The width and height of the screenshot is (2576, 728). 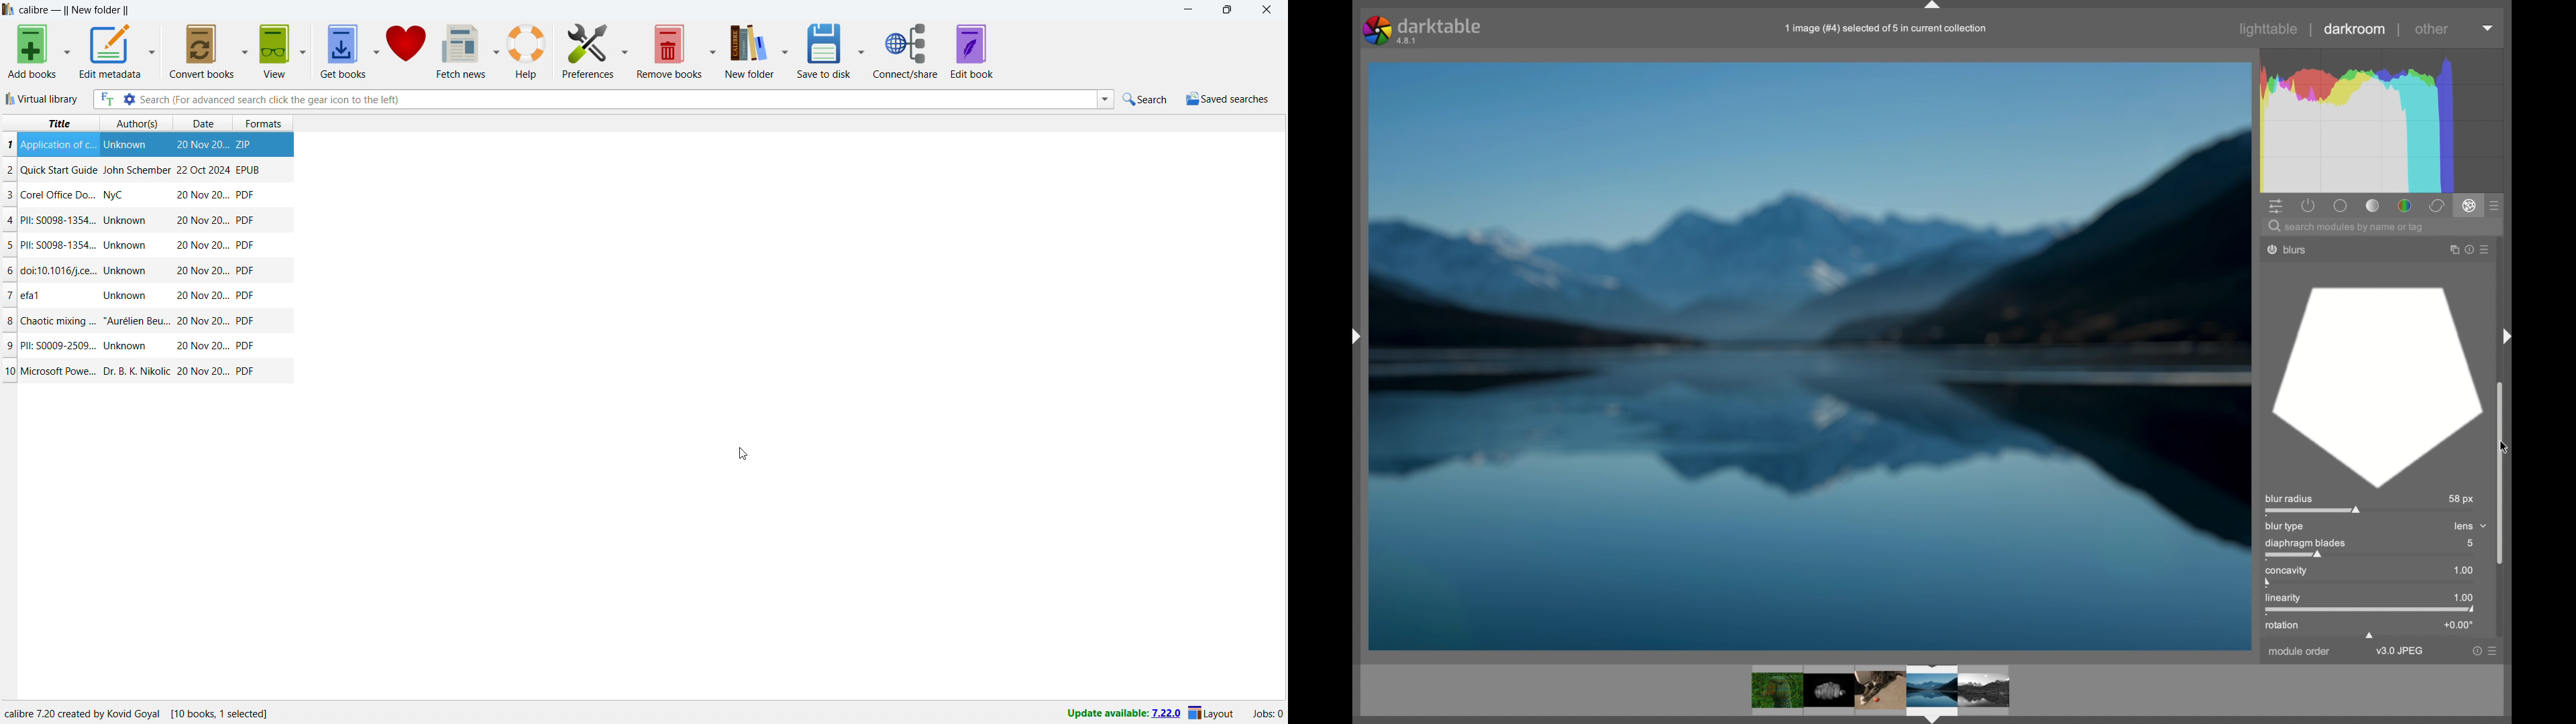 I want to click on Author, so click(x=127, y=245).